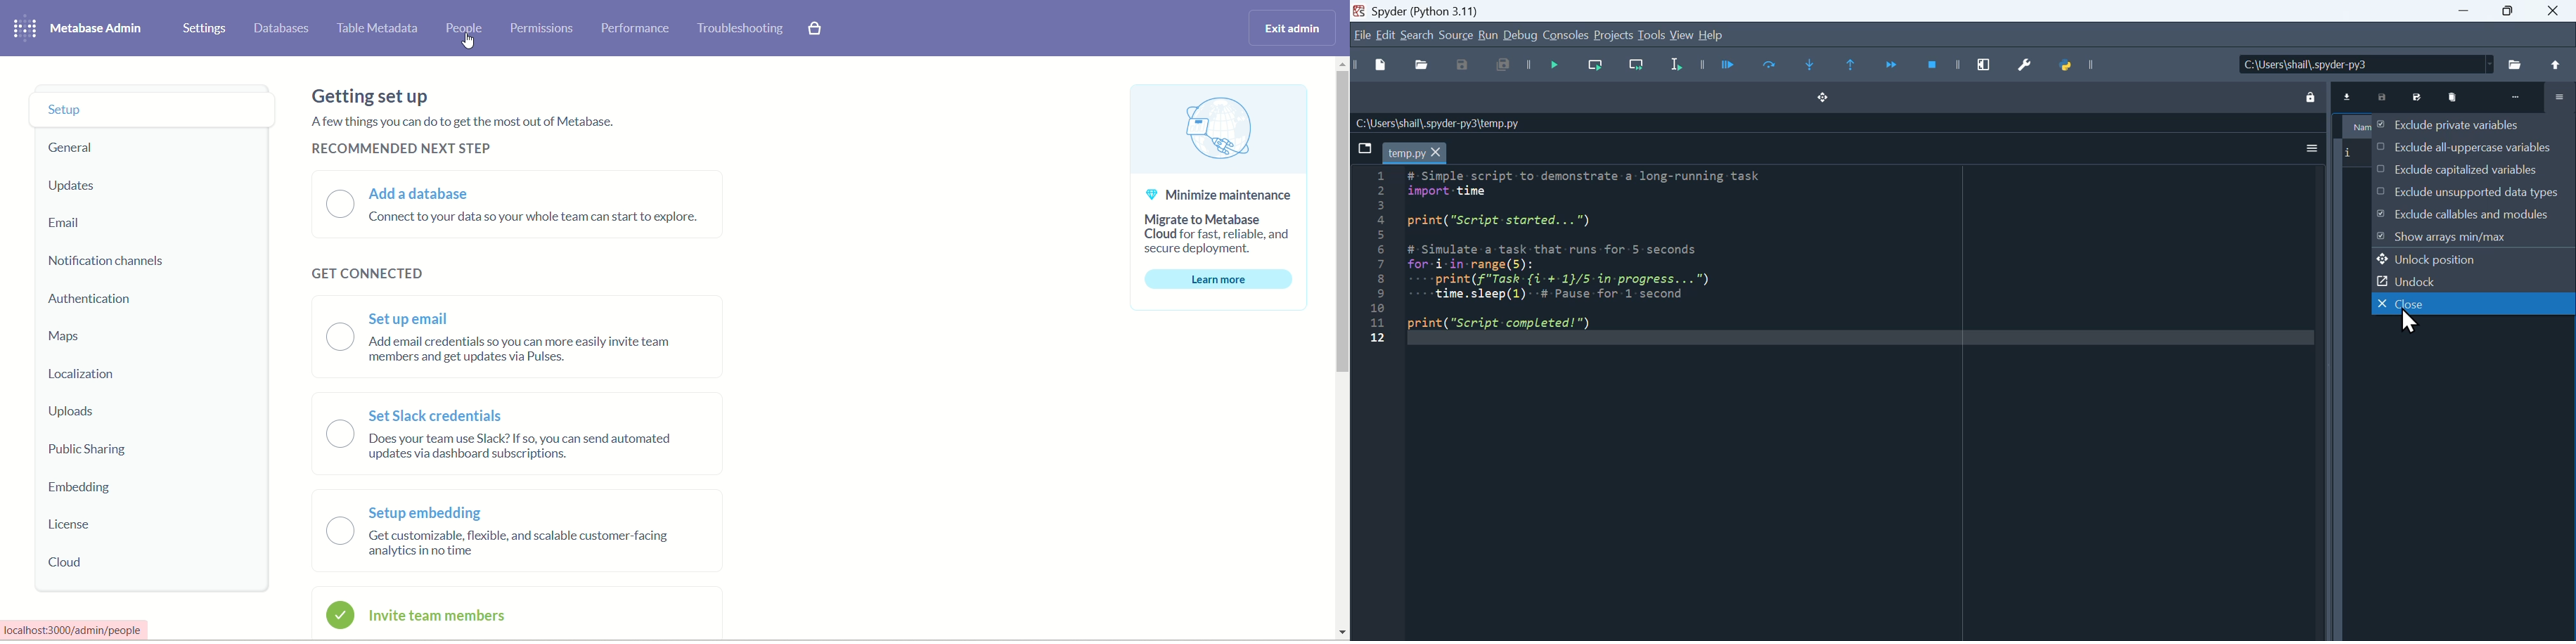 Image resolution: width=2576 pixels, height=644 pixels. Describe the element at coordinates (2509, 12) in the screenshot. I see `Maximize` at that location.